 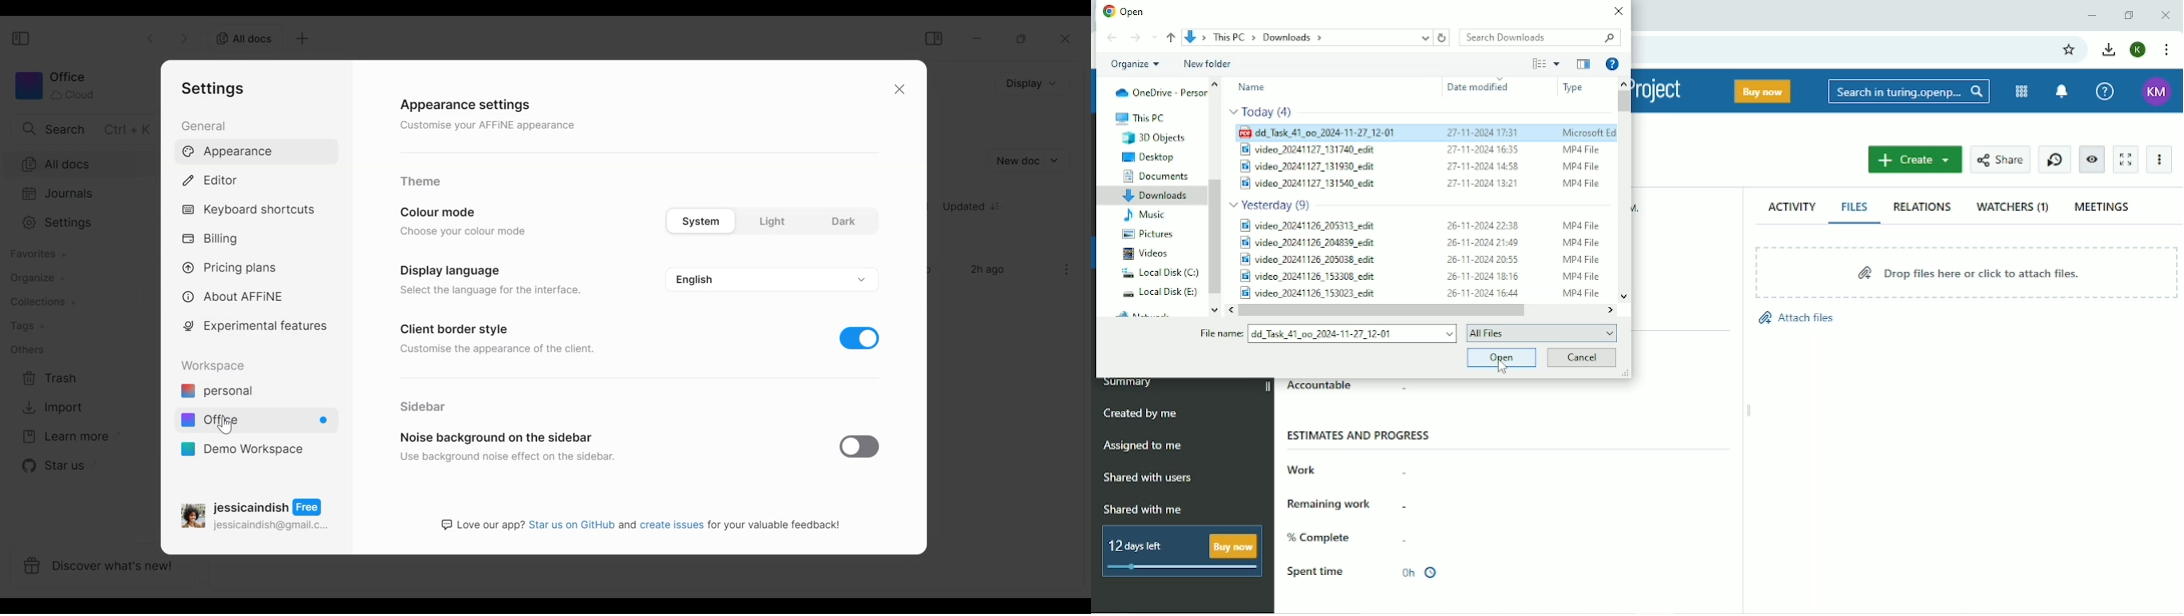 What do you see at coordinates (78, 223) in the screenshot?
I see `Settings` at bounding box center [78, 223].